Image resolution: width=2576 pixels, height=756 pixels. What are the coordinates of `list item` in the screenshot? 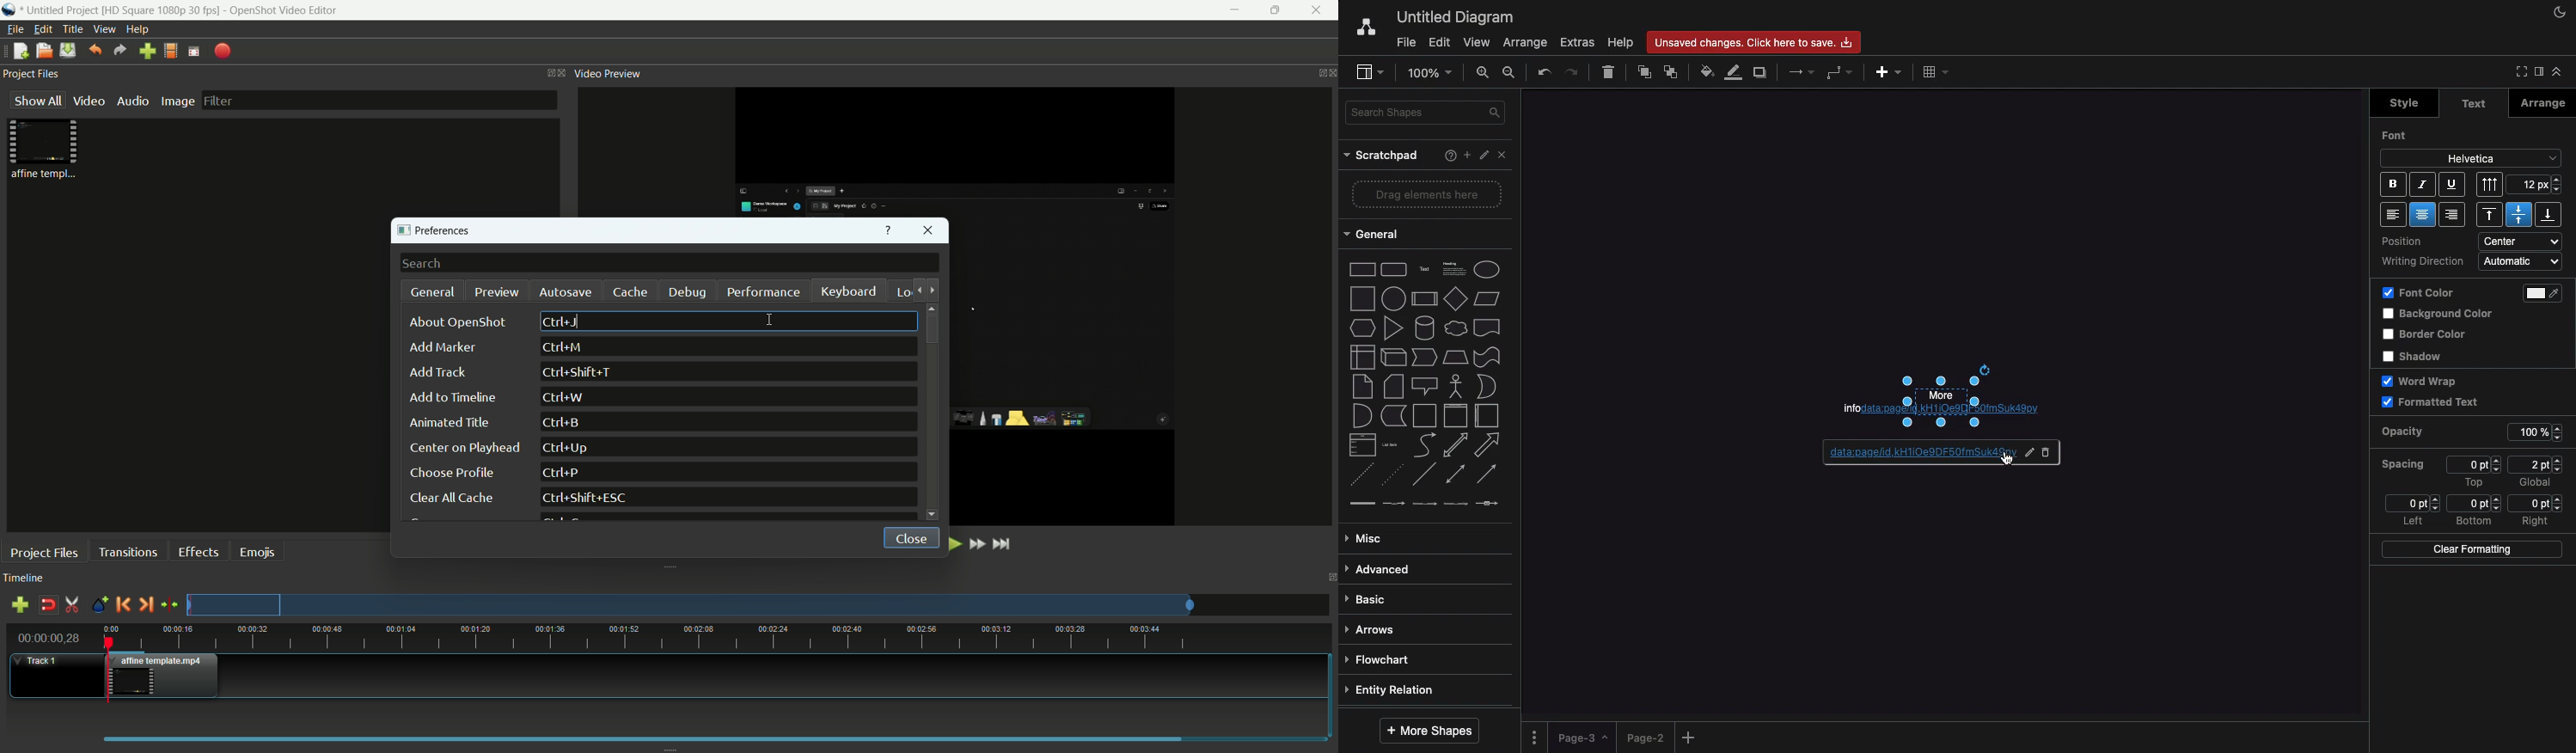 It's located at (1391, 445).